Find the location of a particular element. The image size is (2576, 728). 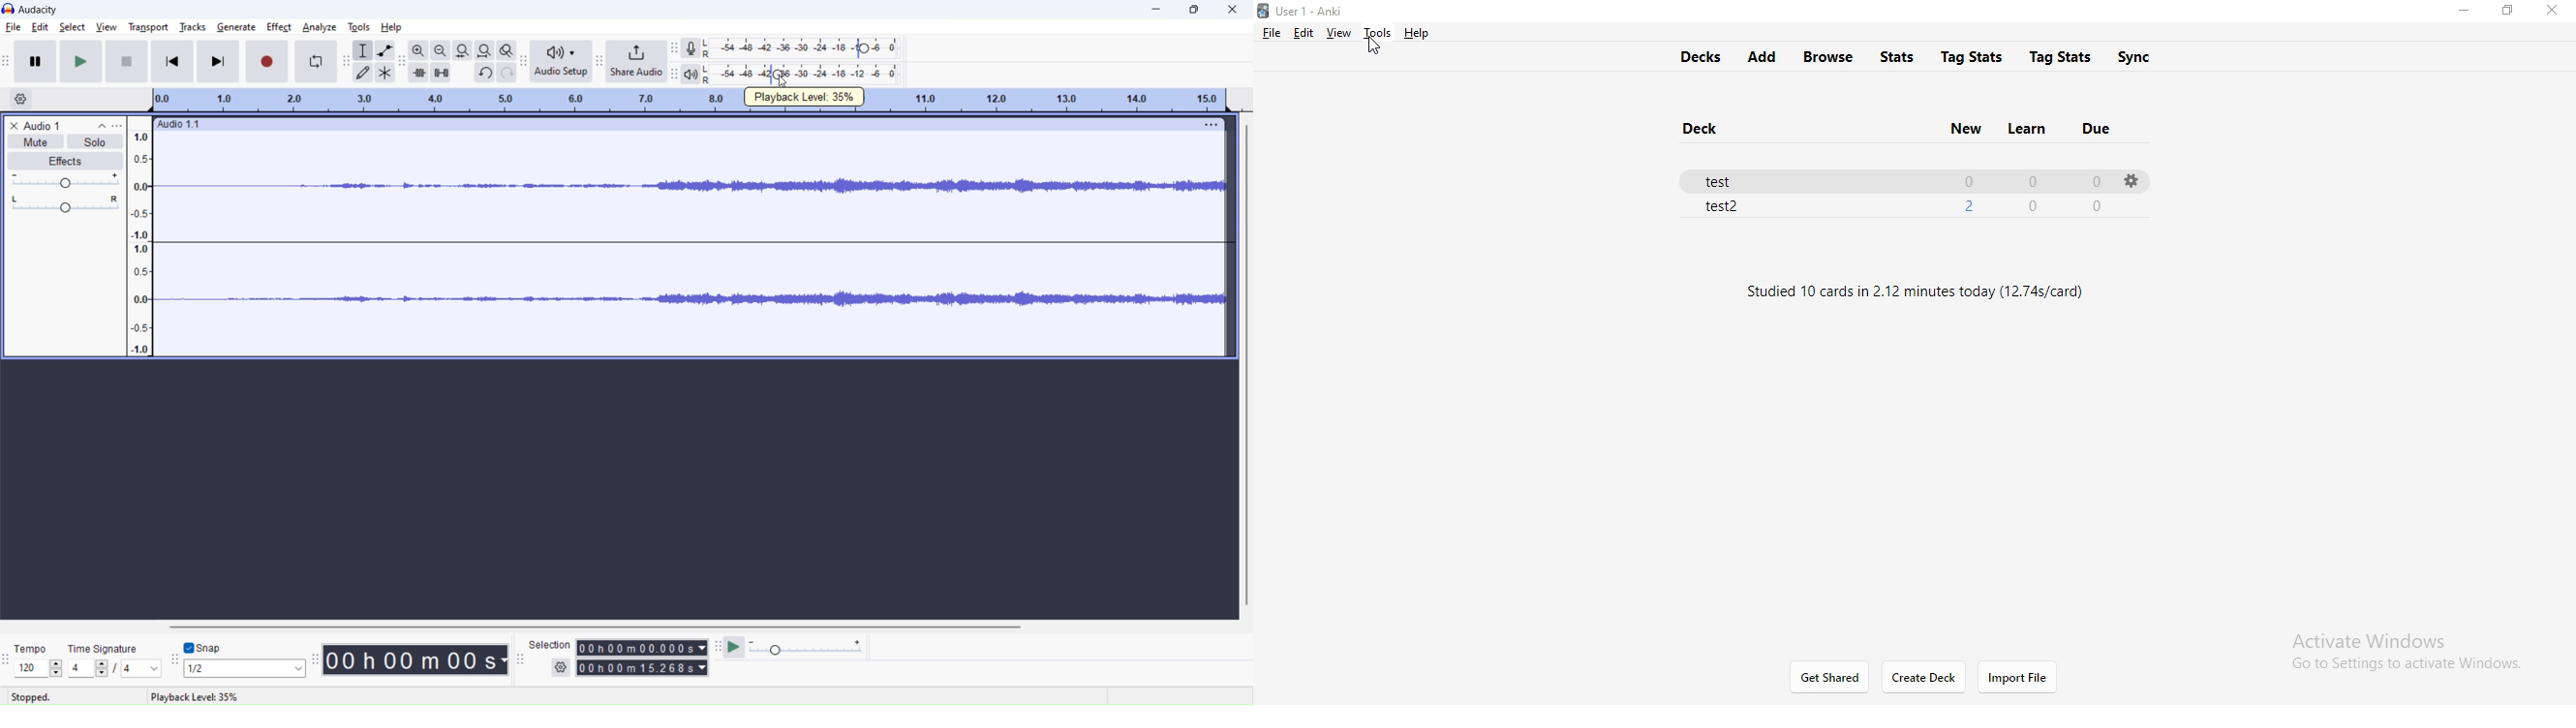

import file is located at coordinates (2026, 678).